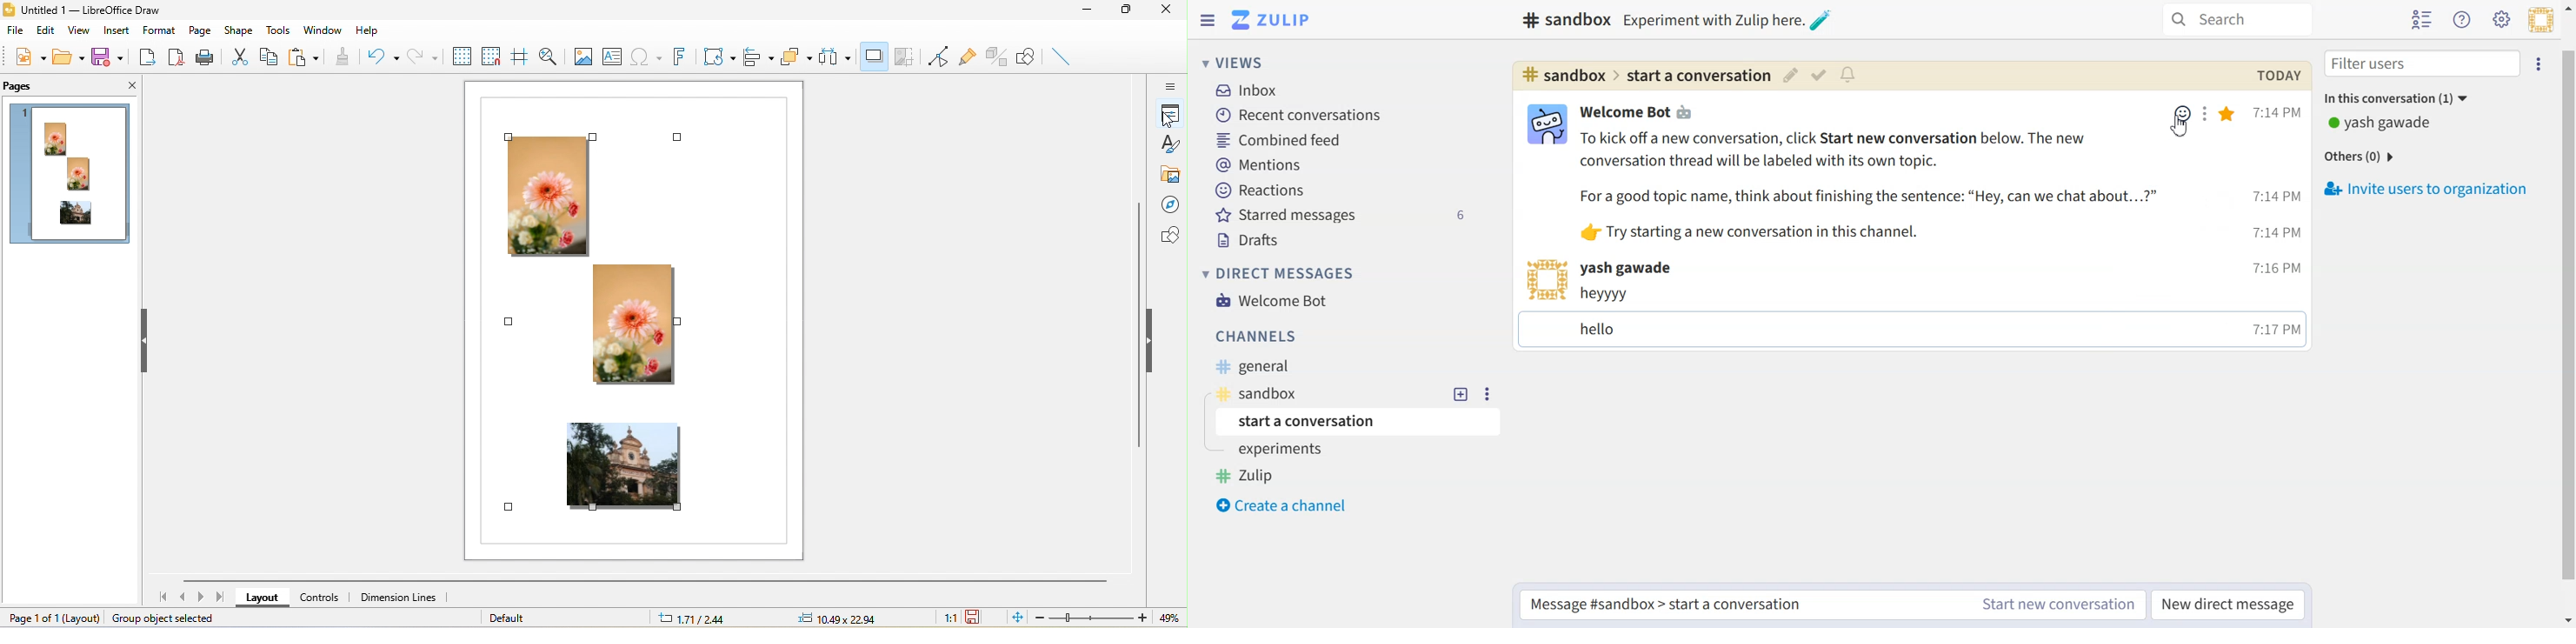 This screenshot has height=644, width=2576. What do you see at coordinates (1284, 451) in the screenshot?
I see `experiments` at bounding box center [1284, 451].